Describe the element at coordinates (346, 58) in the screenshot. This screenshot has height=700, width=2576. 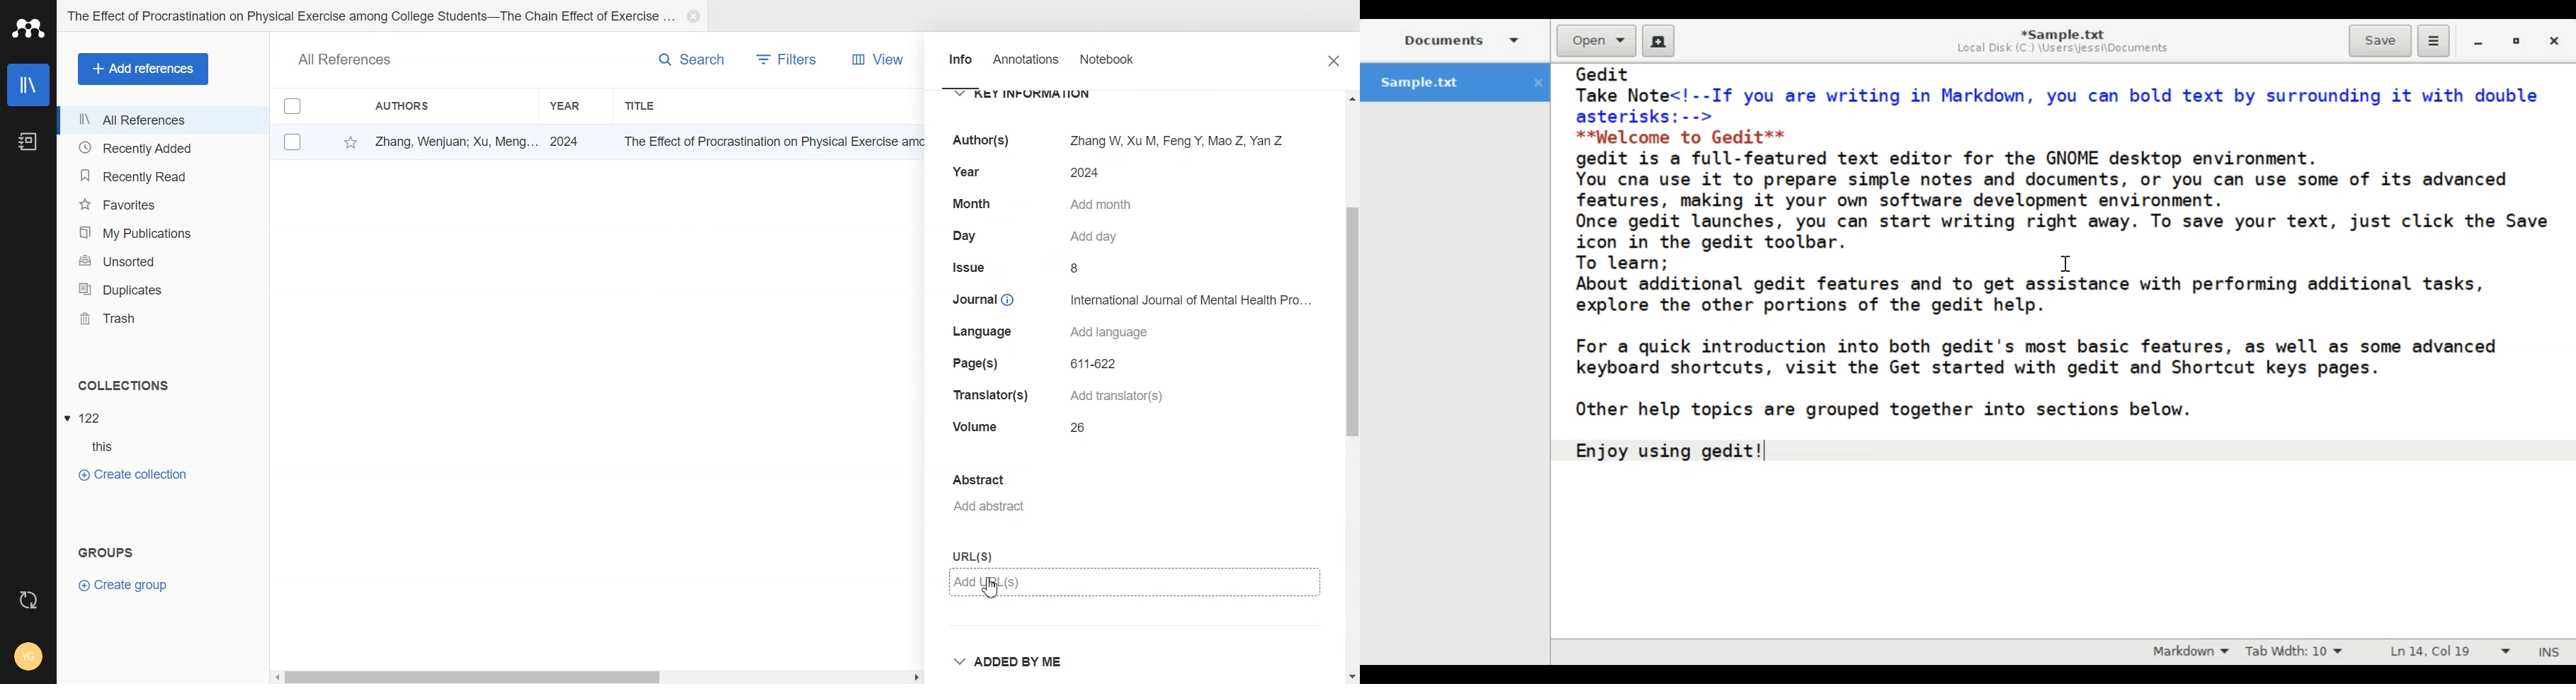
I see `Text` at that location.